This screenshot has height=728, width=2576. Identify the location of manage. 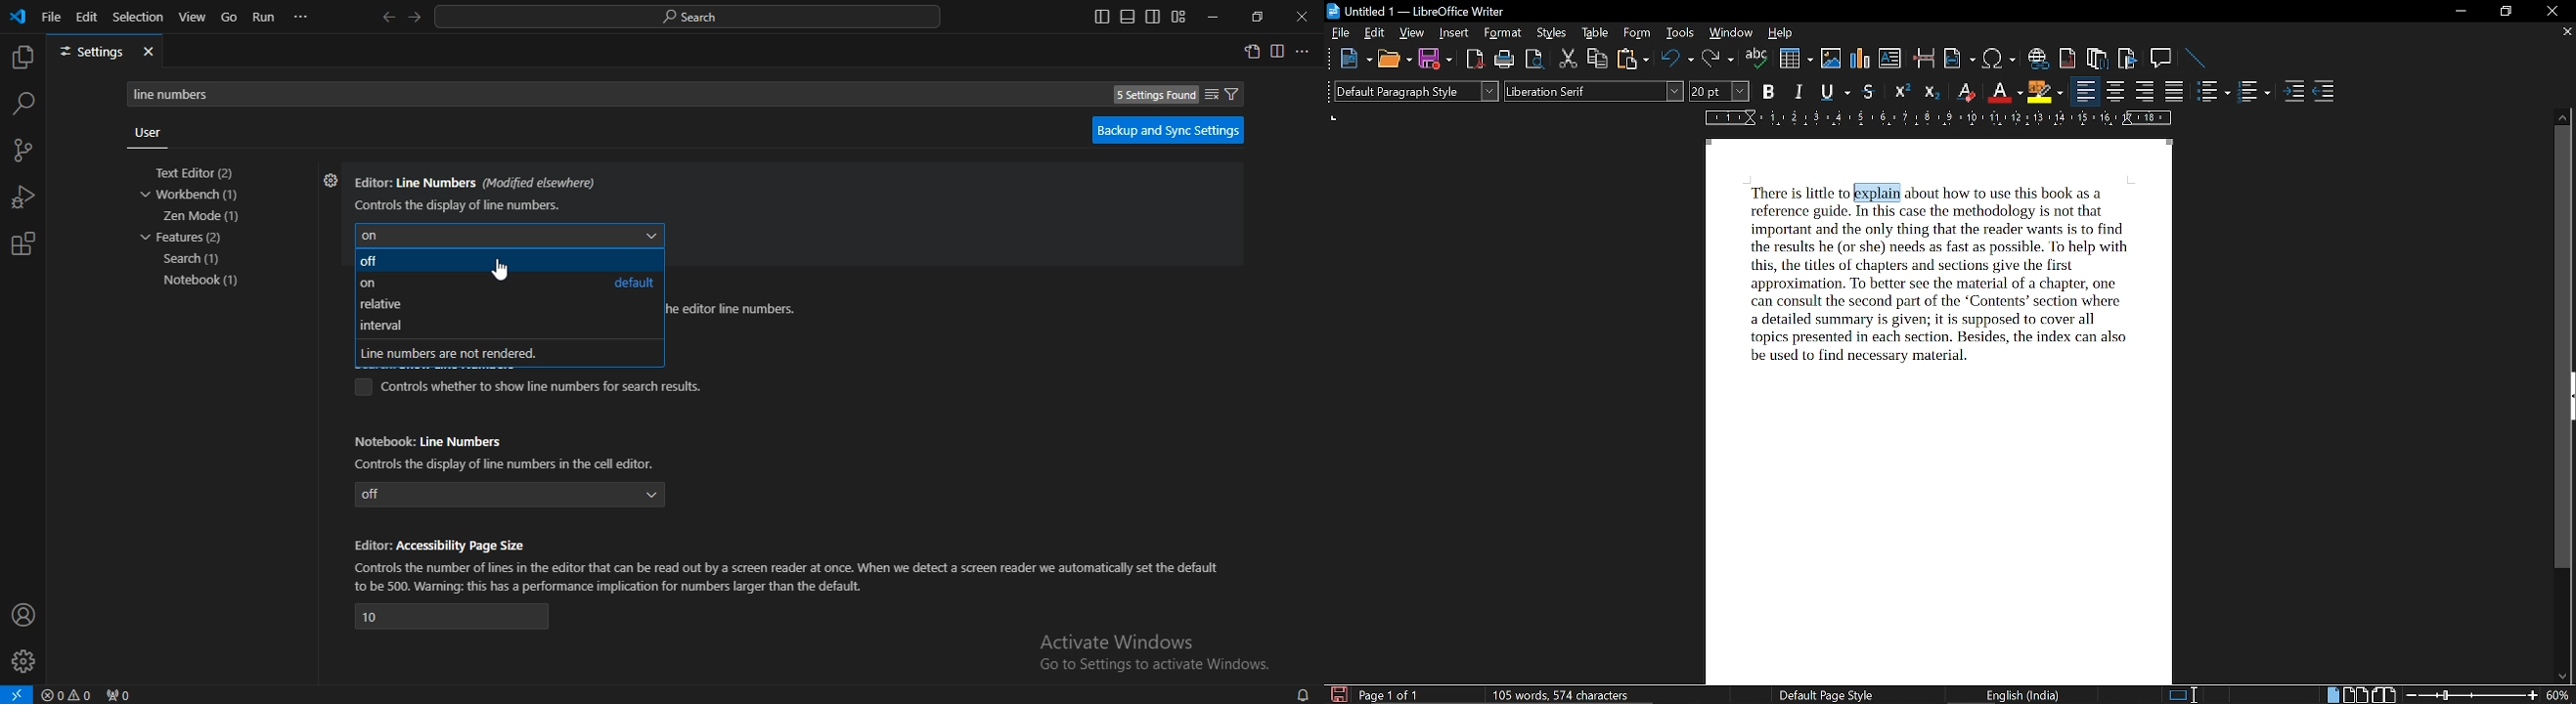
(25, 663).